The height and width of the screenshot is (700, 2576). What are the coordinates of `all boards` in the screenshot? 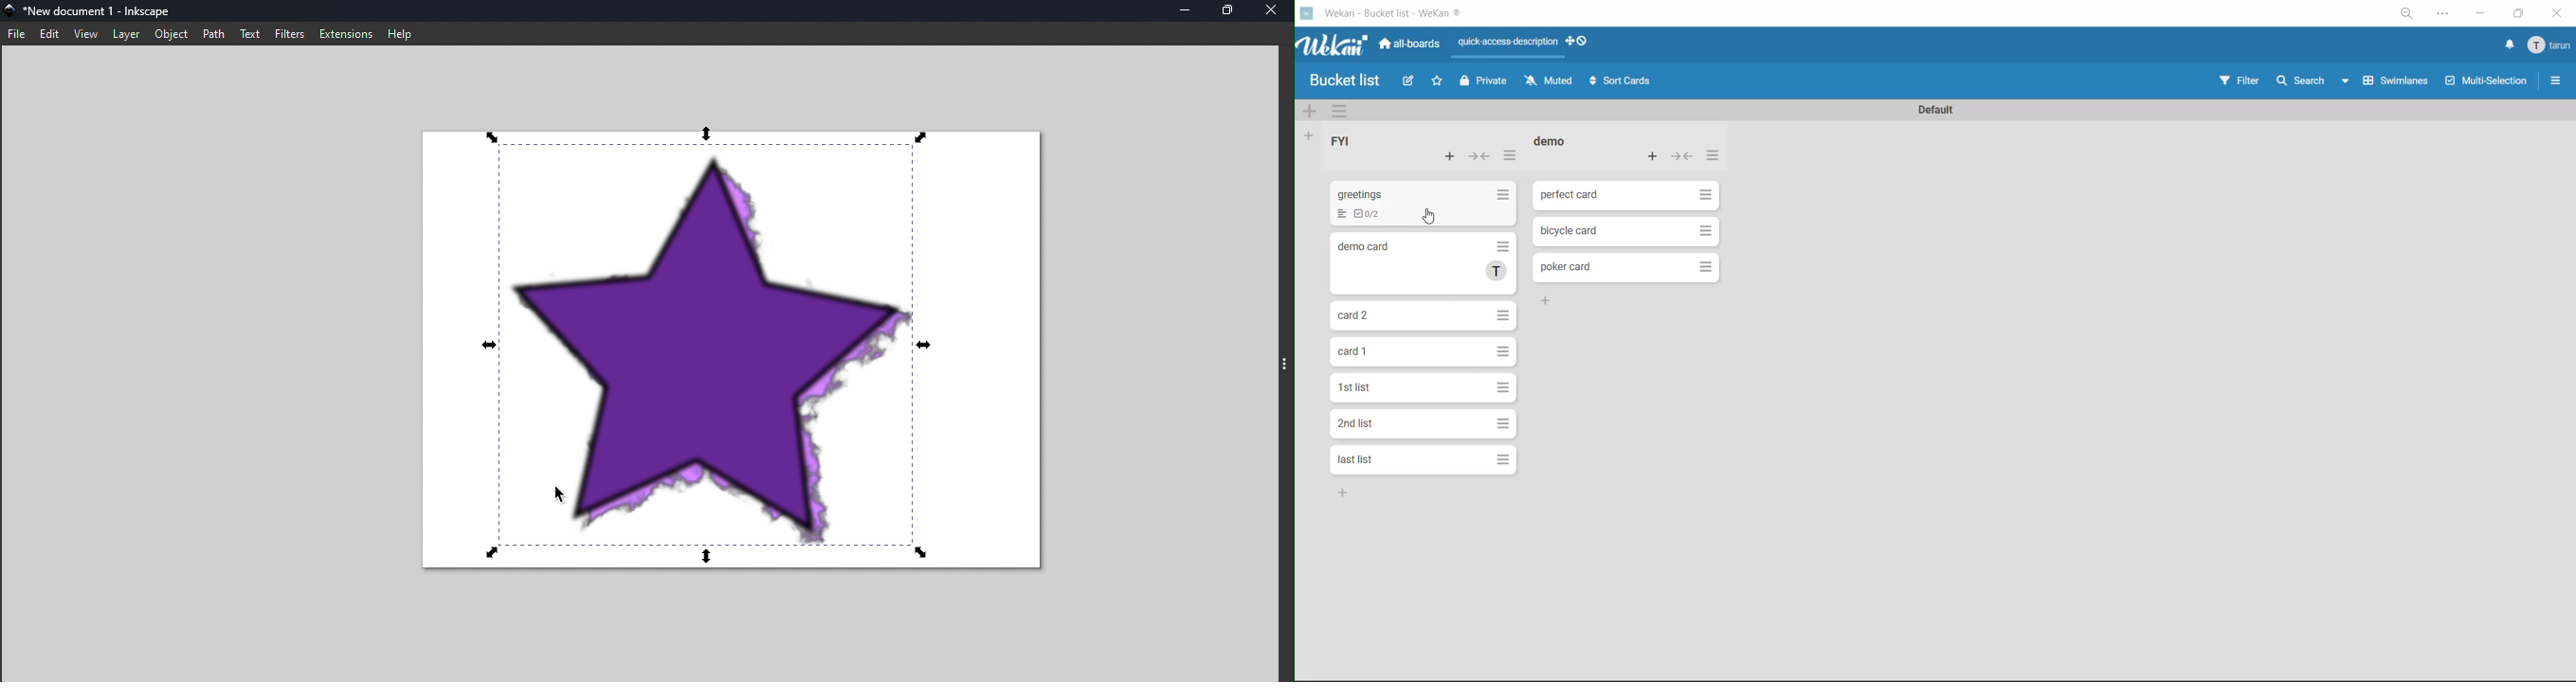 It's located at (1410, 46).